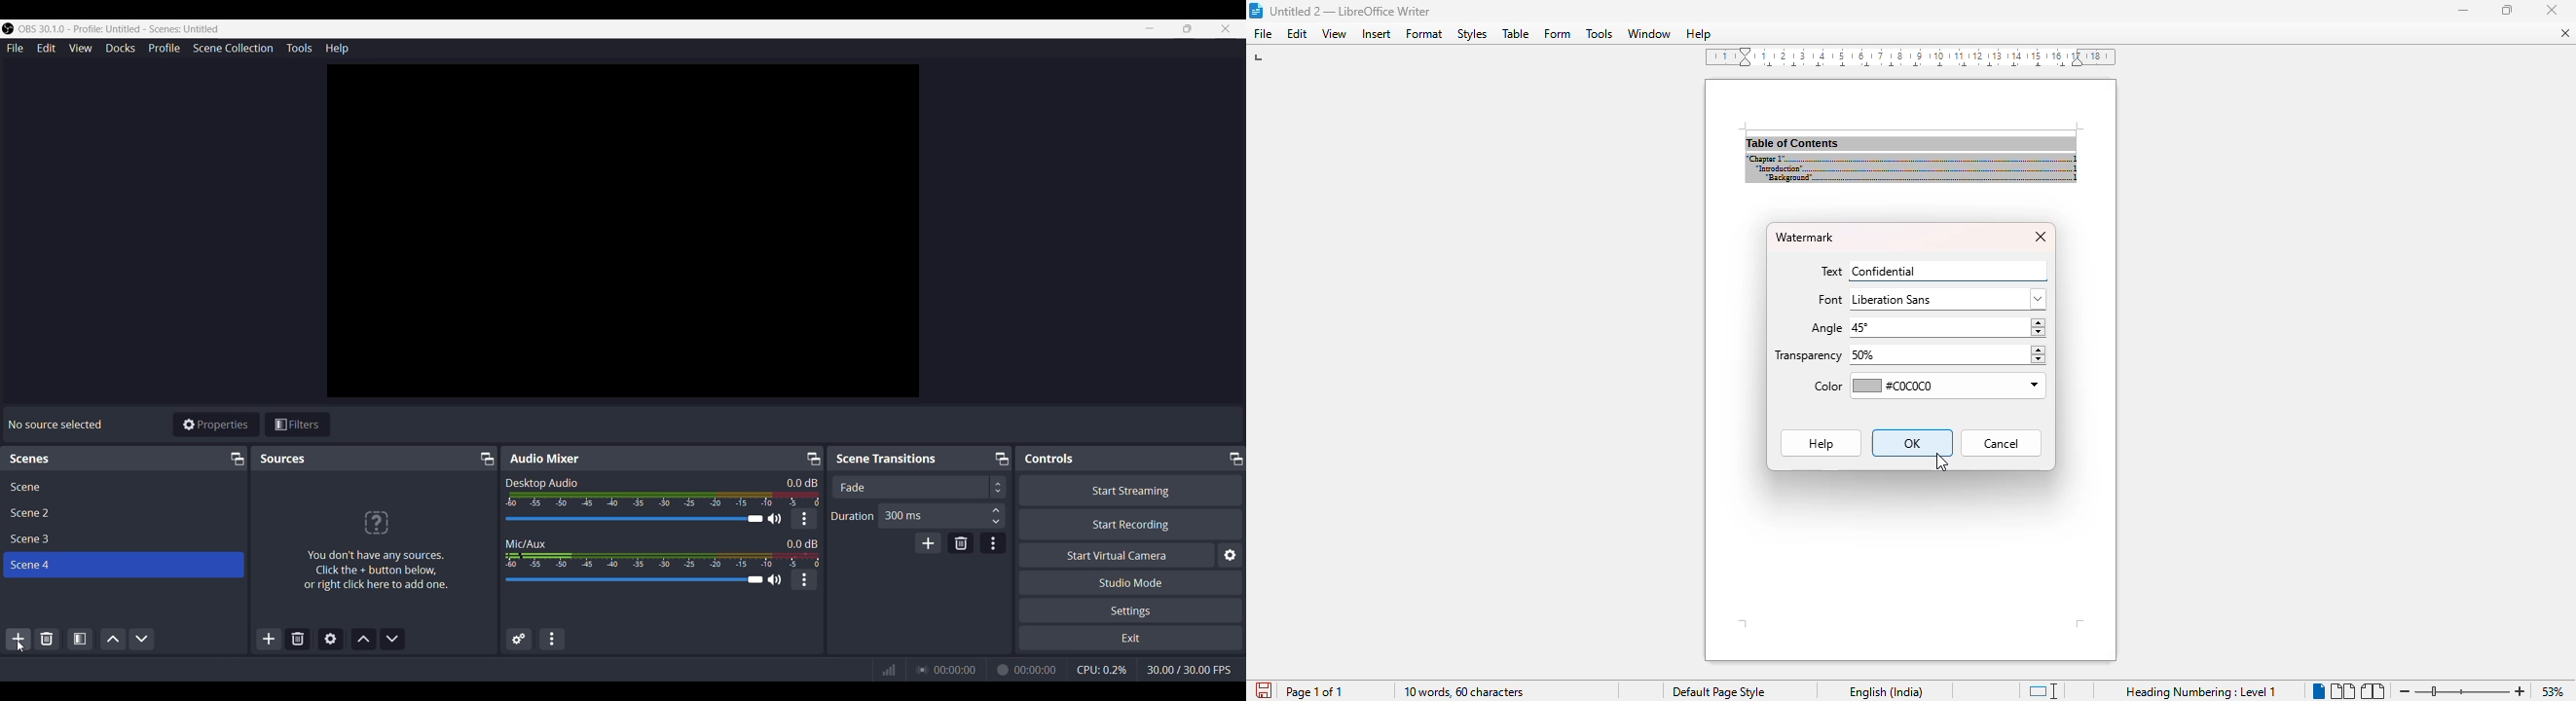 The height and width of the screenshot is (728, 2576). Describe the element at coordinates (2552, 691) in the screenshot. I see `zoom factor` at that location.